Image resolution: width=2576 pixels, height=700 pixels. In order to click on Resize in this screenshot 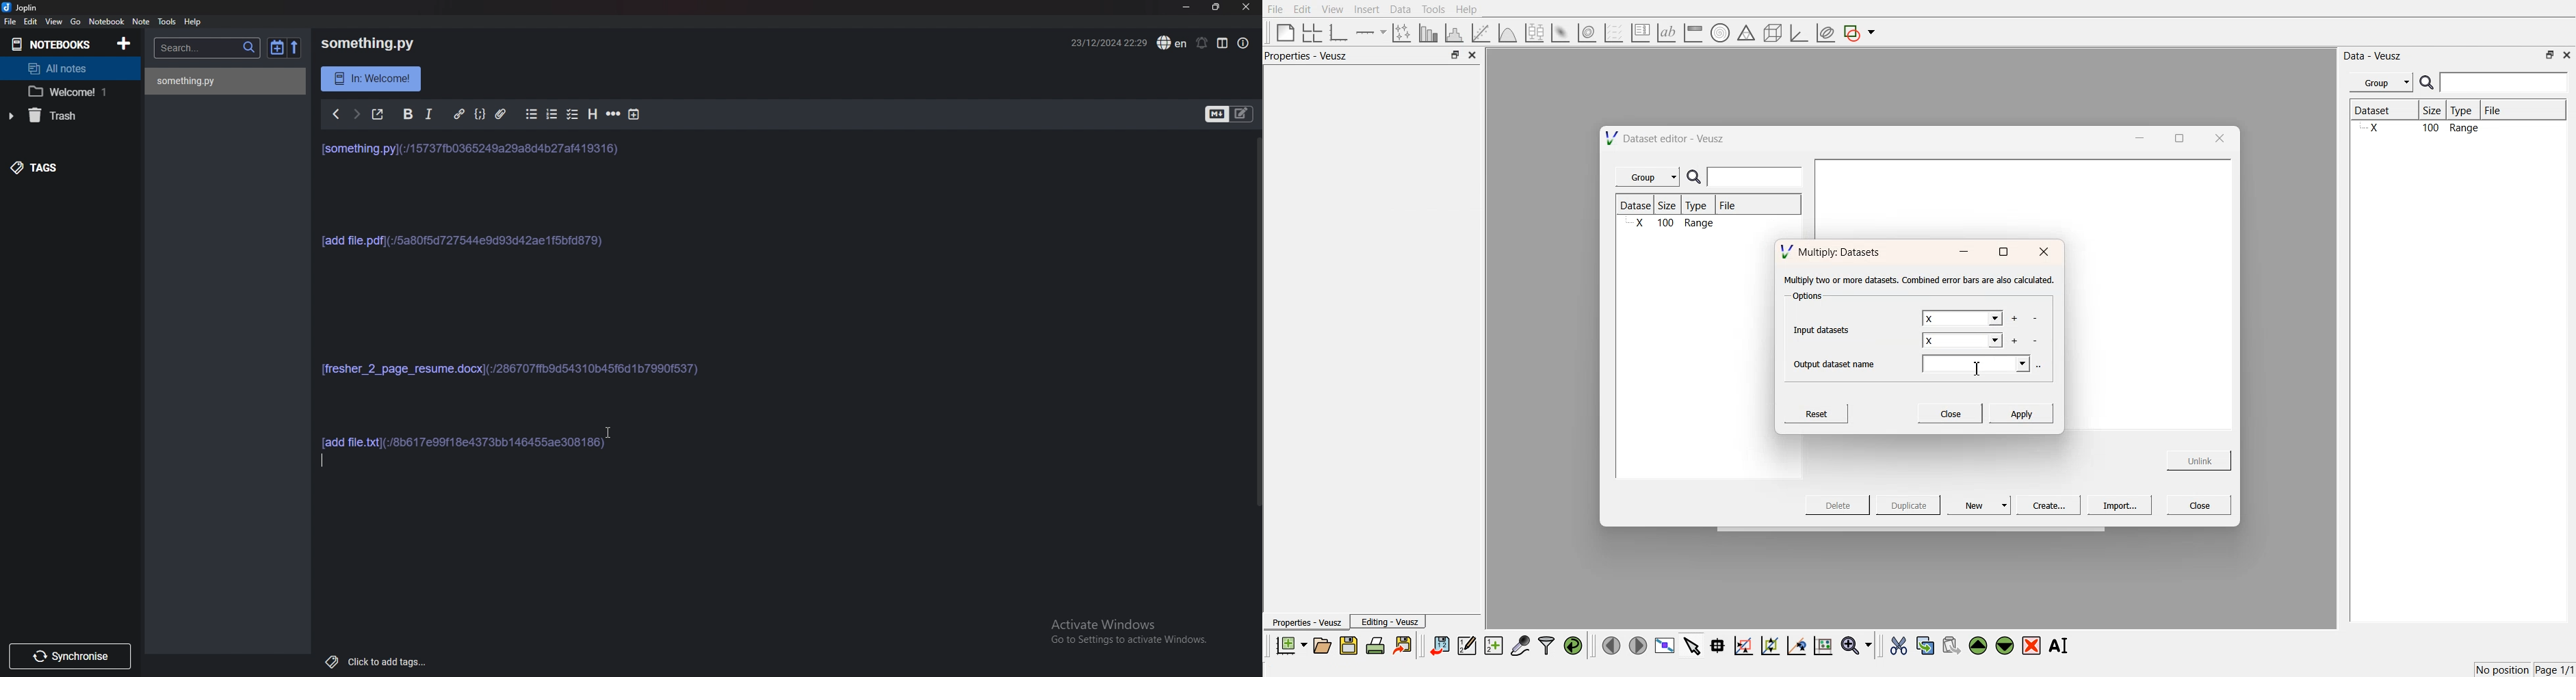, I will do `click(1218, 7)`.